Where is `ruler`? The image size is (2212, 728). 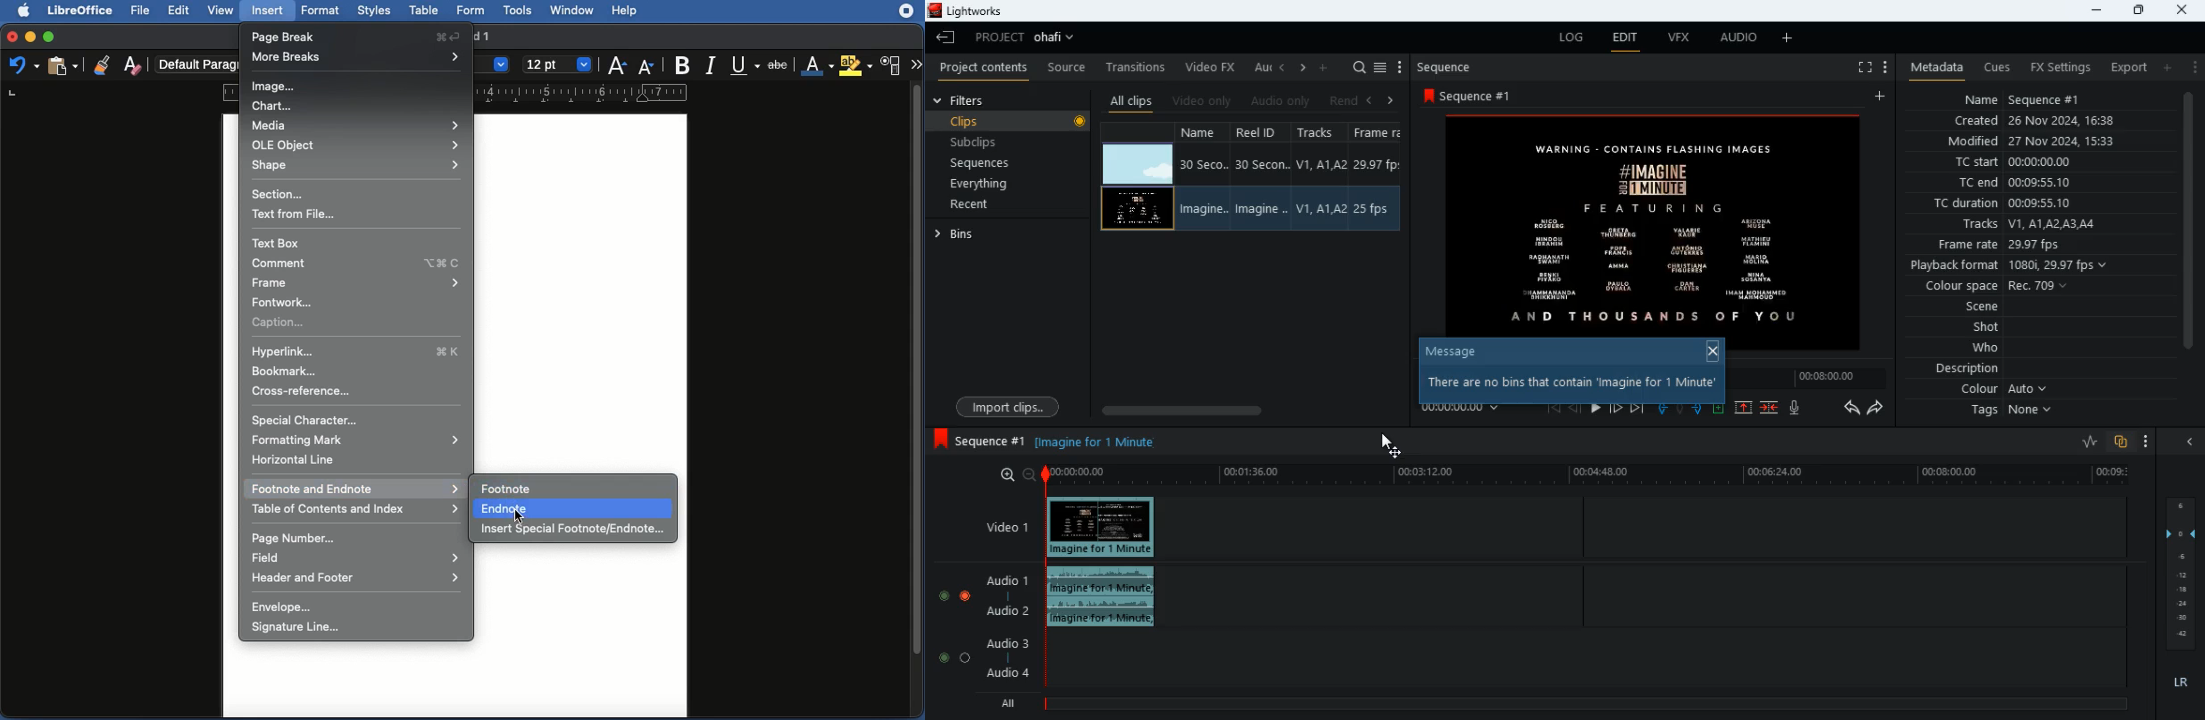
ruler is located at coordinates (230, 93).